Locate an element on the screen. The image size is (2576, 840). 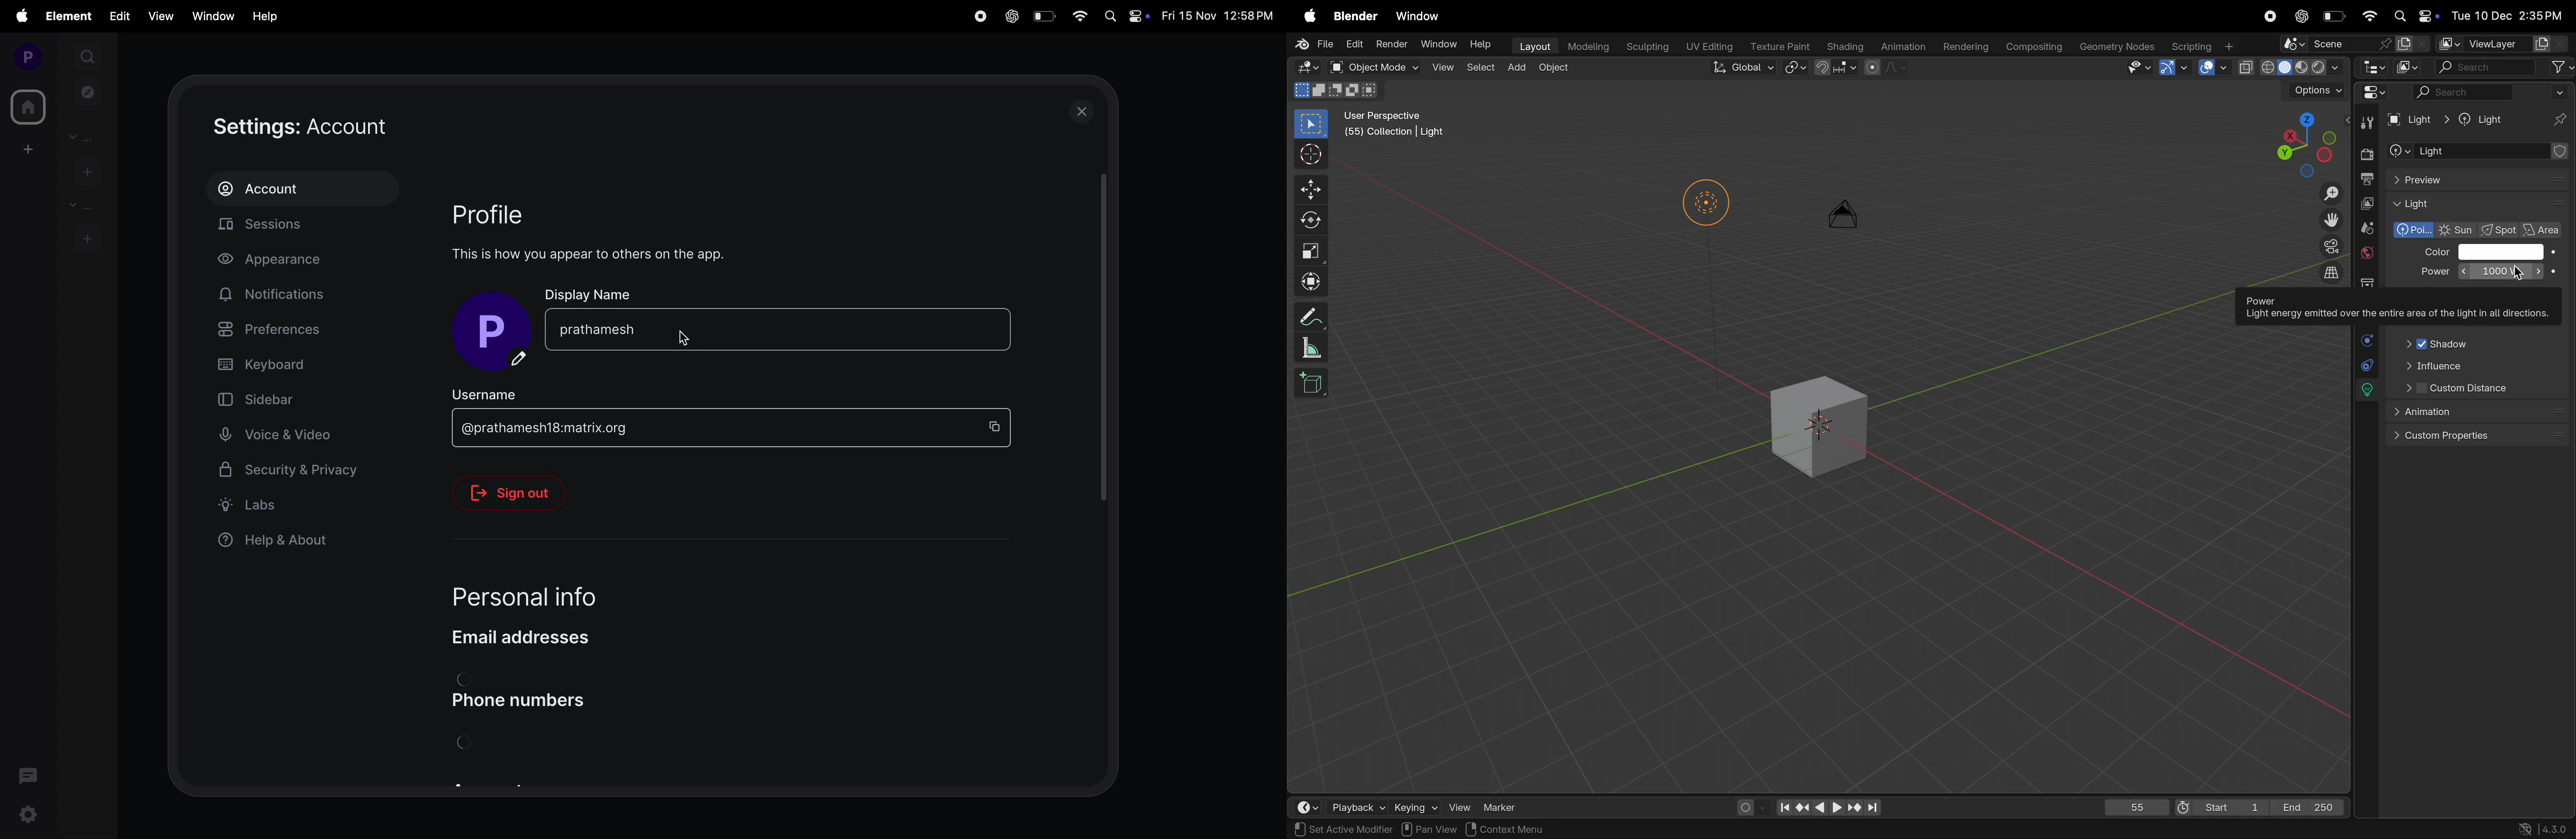
personal info is located at coordinates (550, 592).